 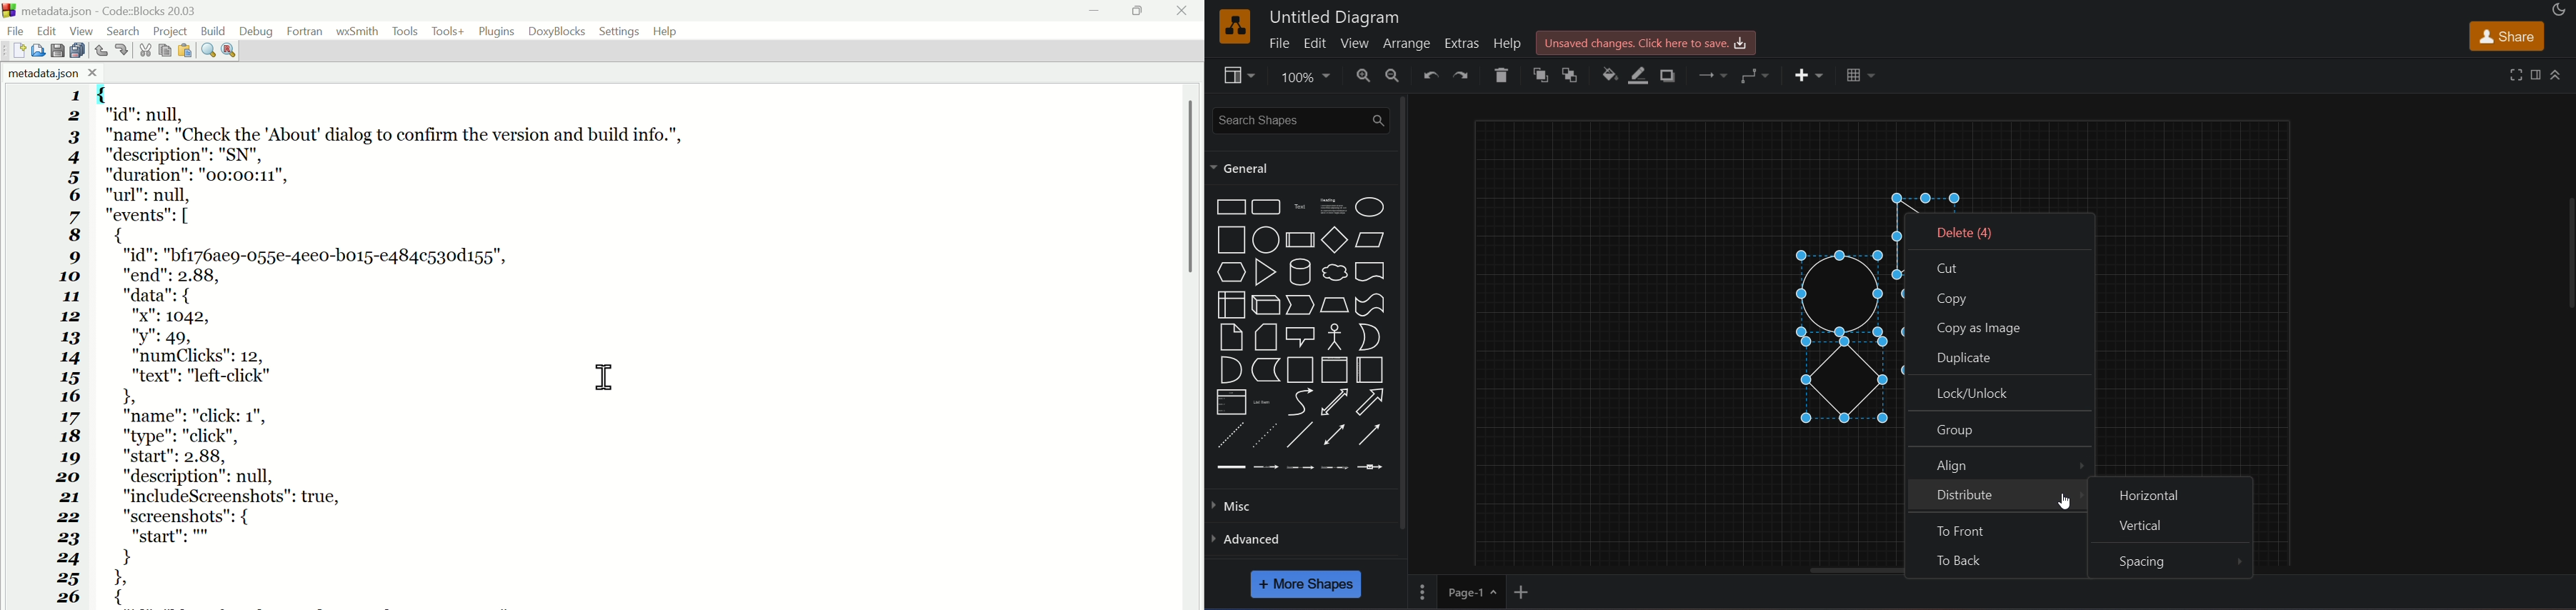 What do you see at coordinates (1672, 76) in the screenshot?
I see `shadow` at bounding box center [1672, 76].